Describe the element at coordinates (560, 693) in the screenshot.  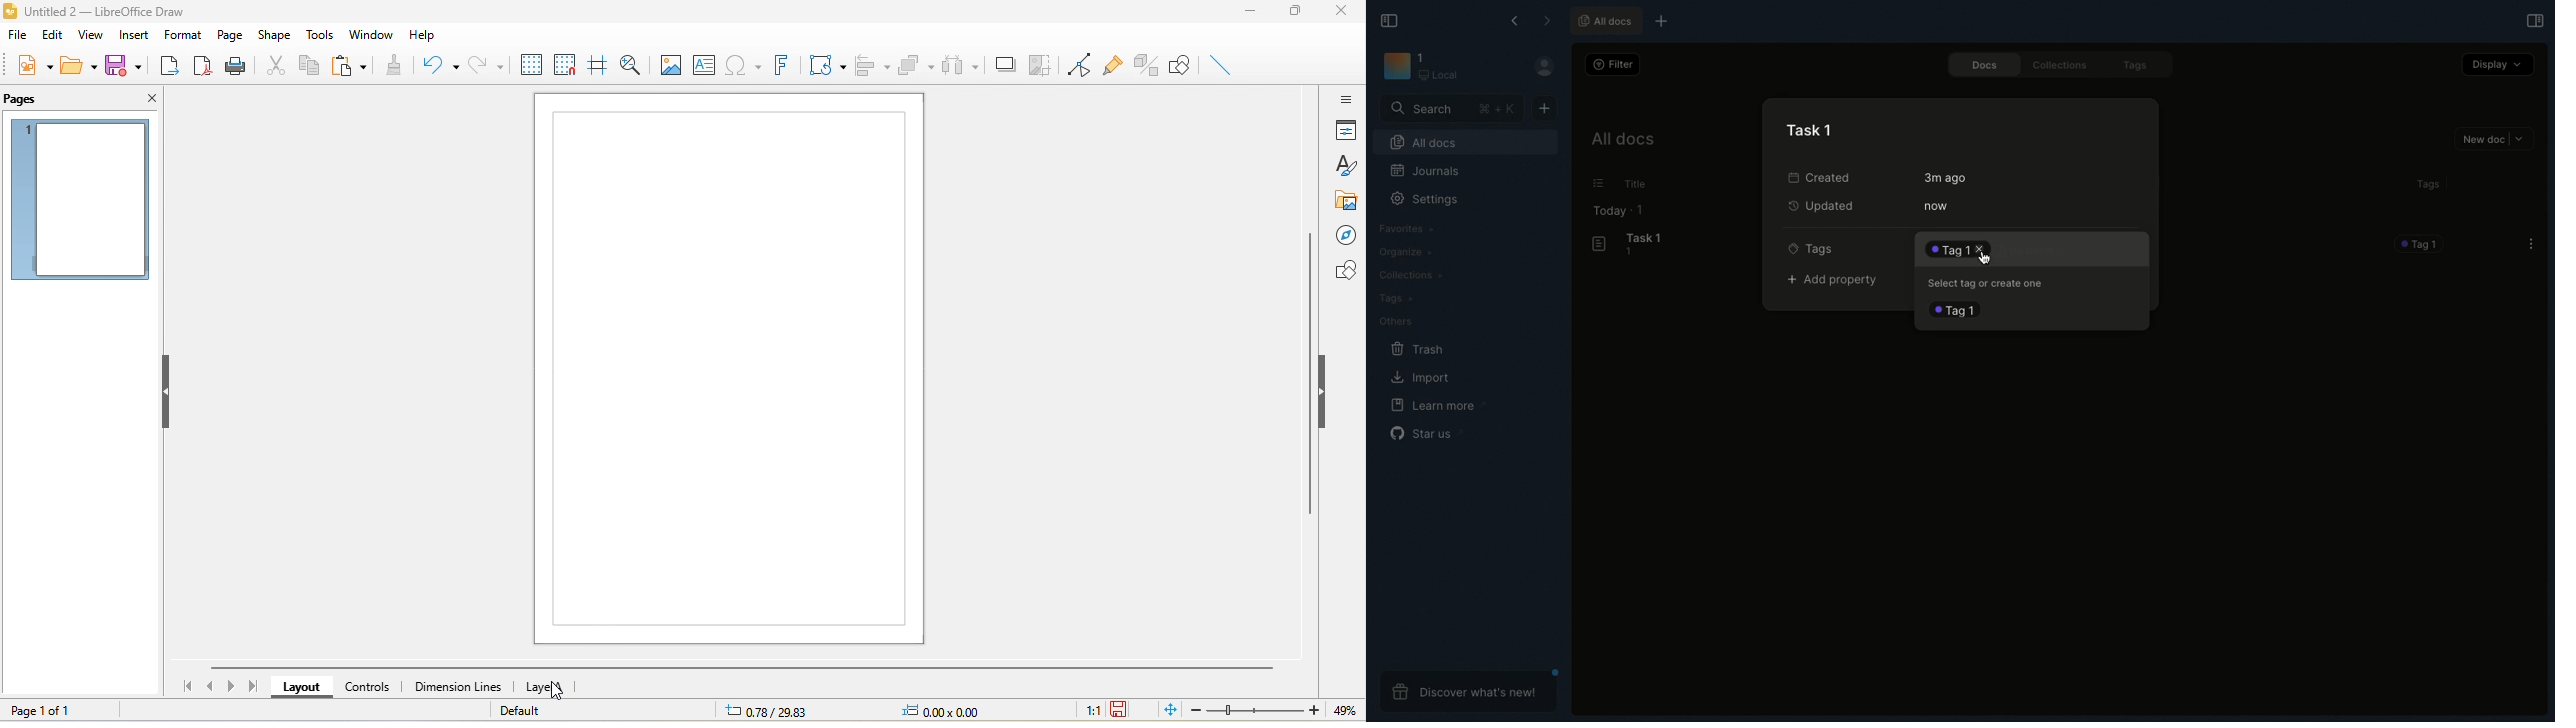
I see `cursor` at that location.